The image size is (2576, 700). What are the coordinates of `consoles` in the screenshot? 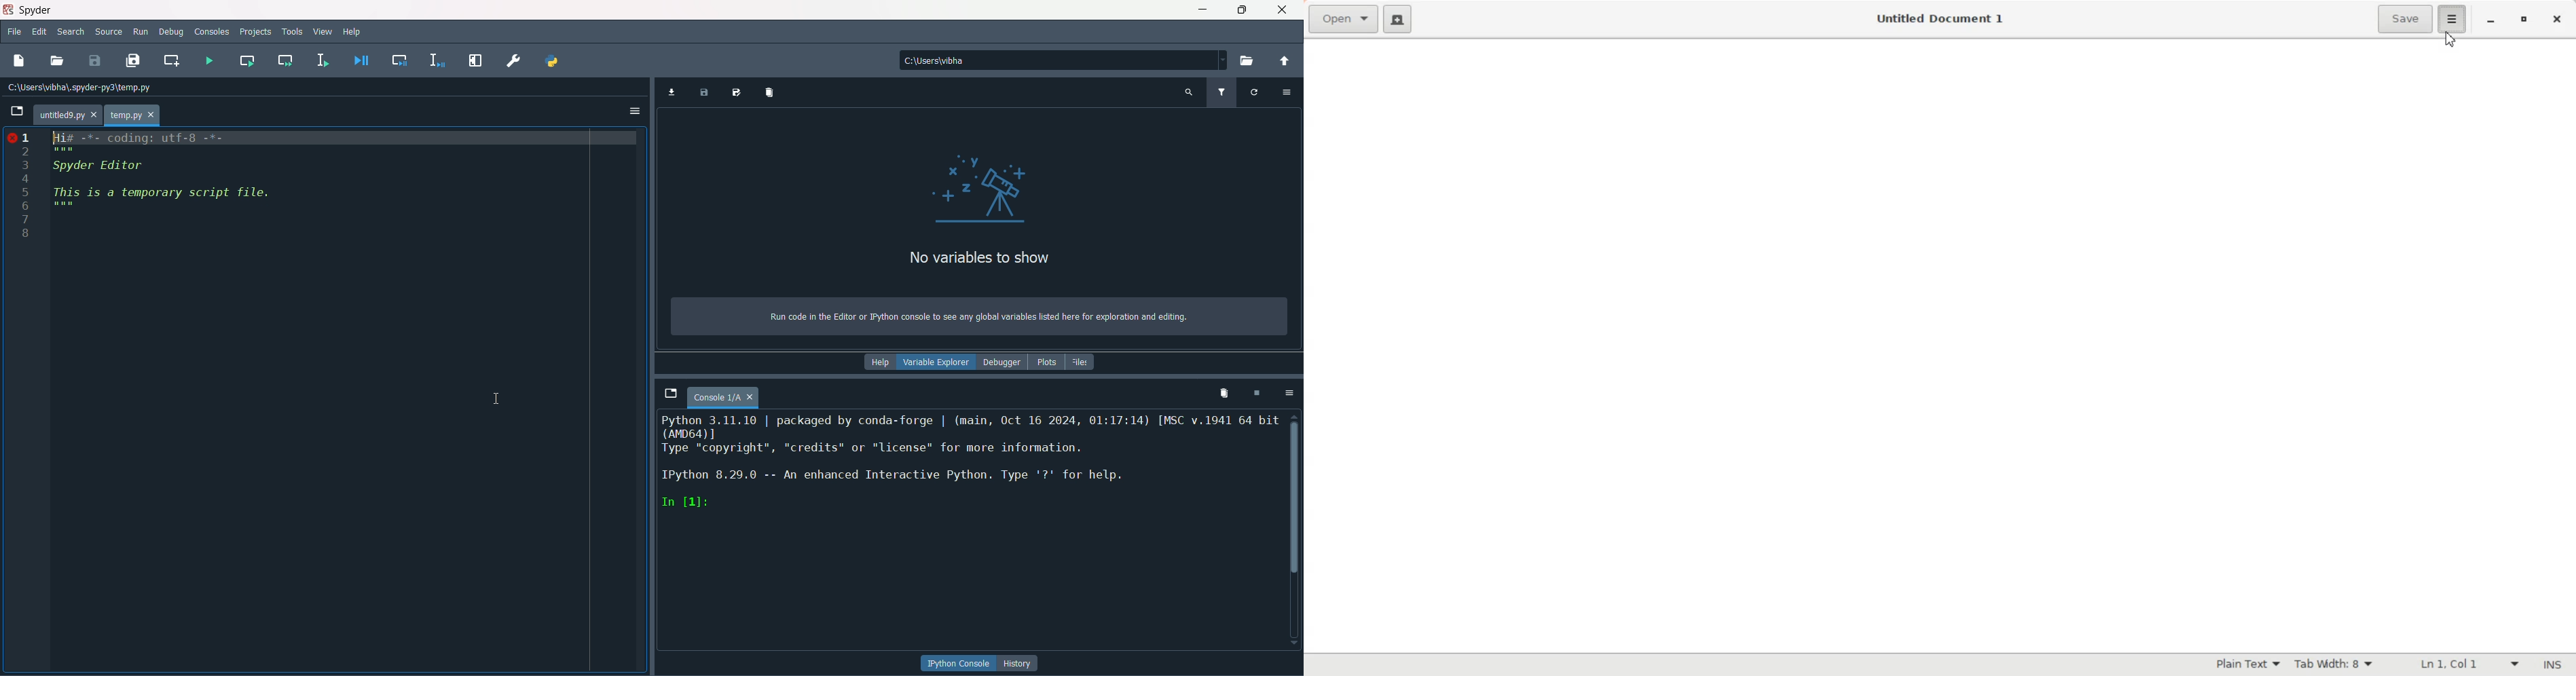 It's located at (213, 32).